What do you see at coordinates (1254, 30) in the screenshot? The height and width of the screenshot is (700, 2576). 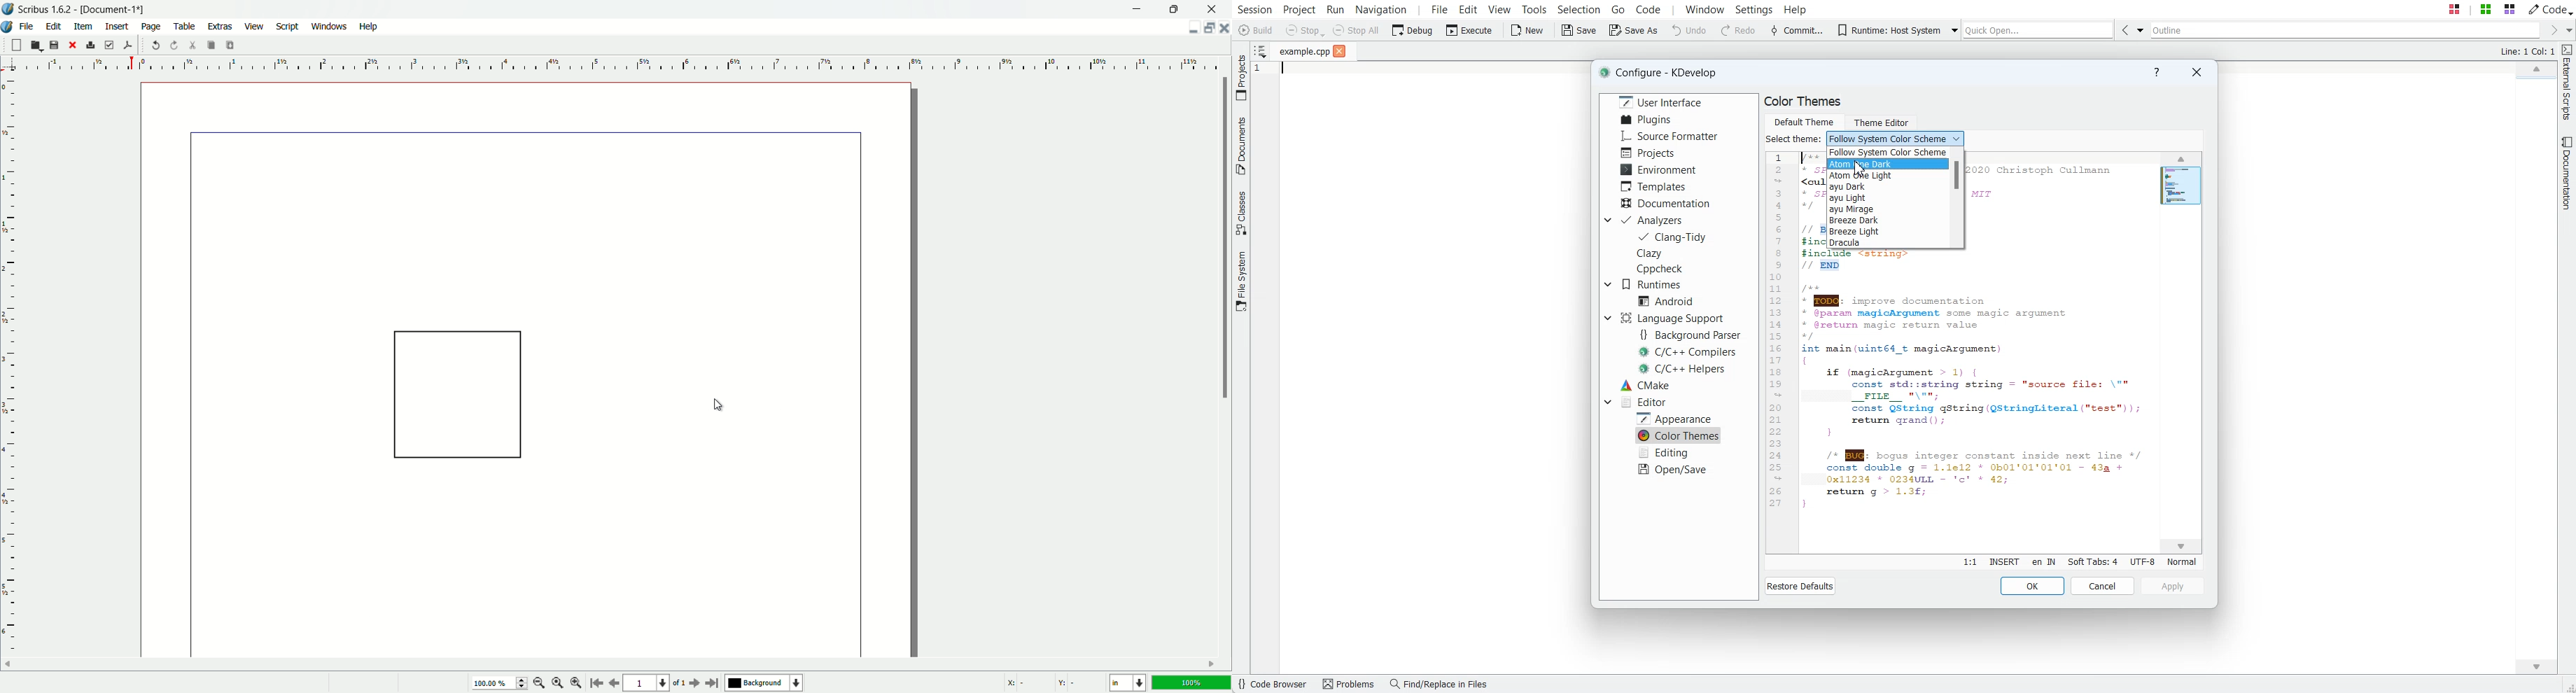 I see `Build` at bounding box center [1254, 30].